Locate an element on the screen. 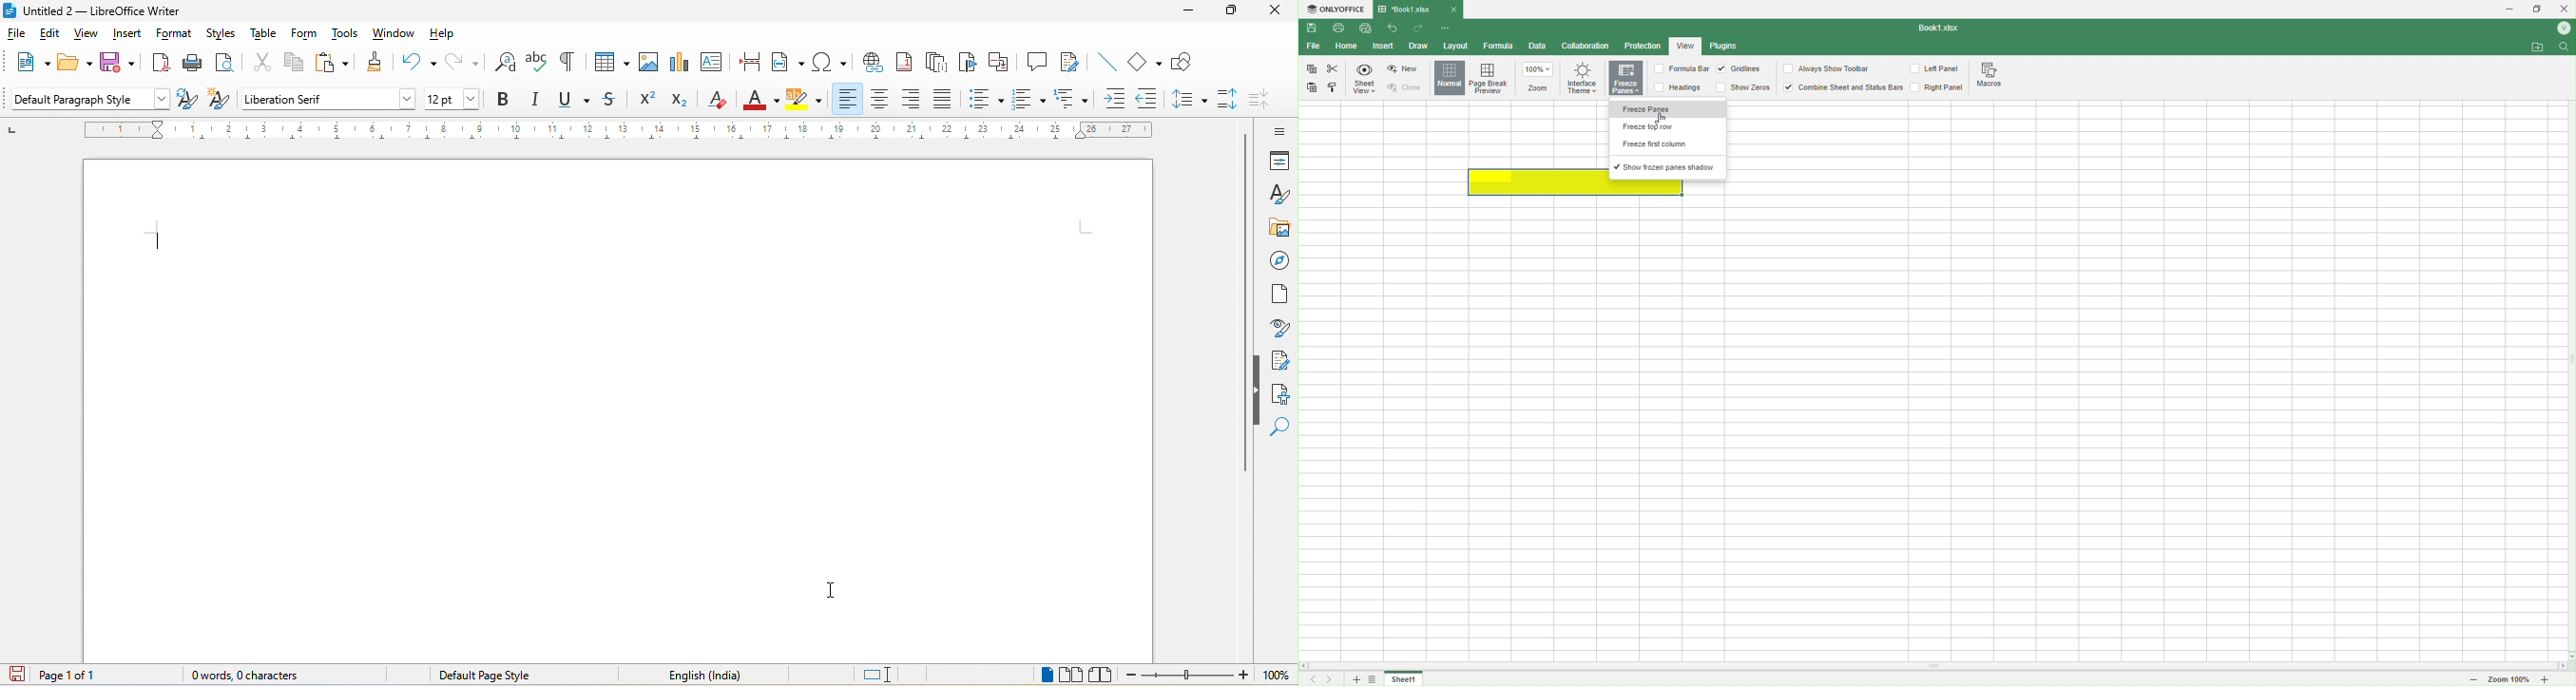  font size is located at coordinates (458, 100).